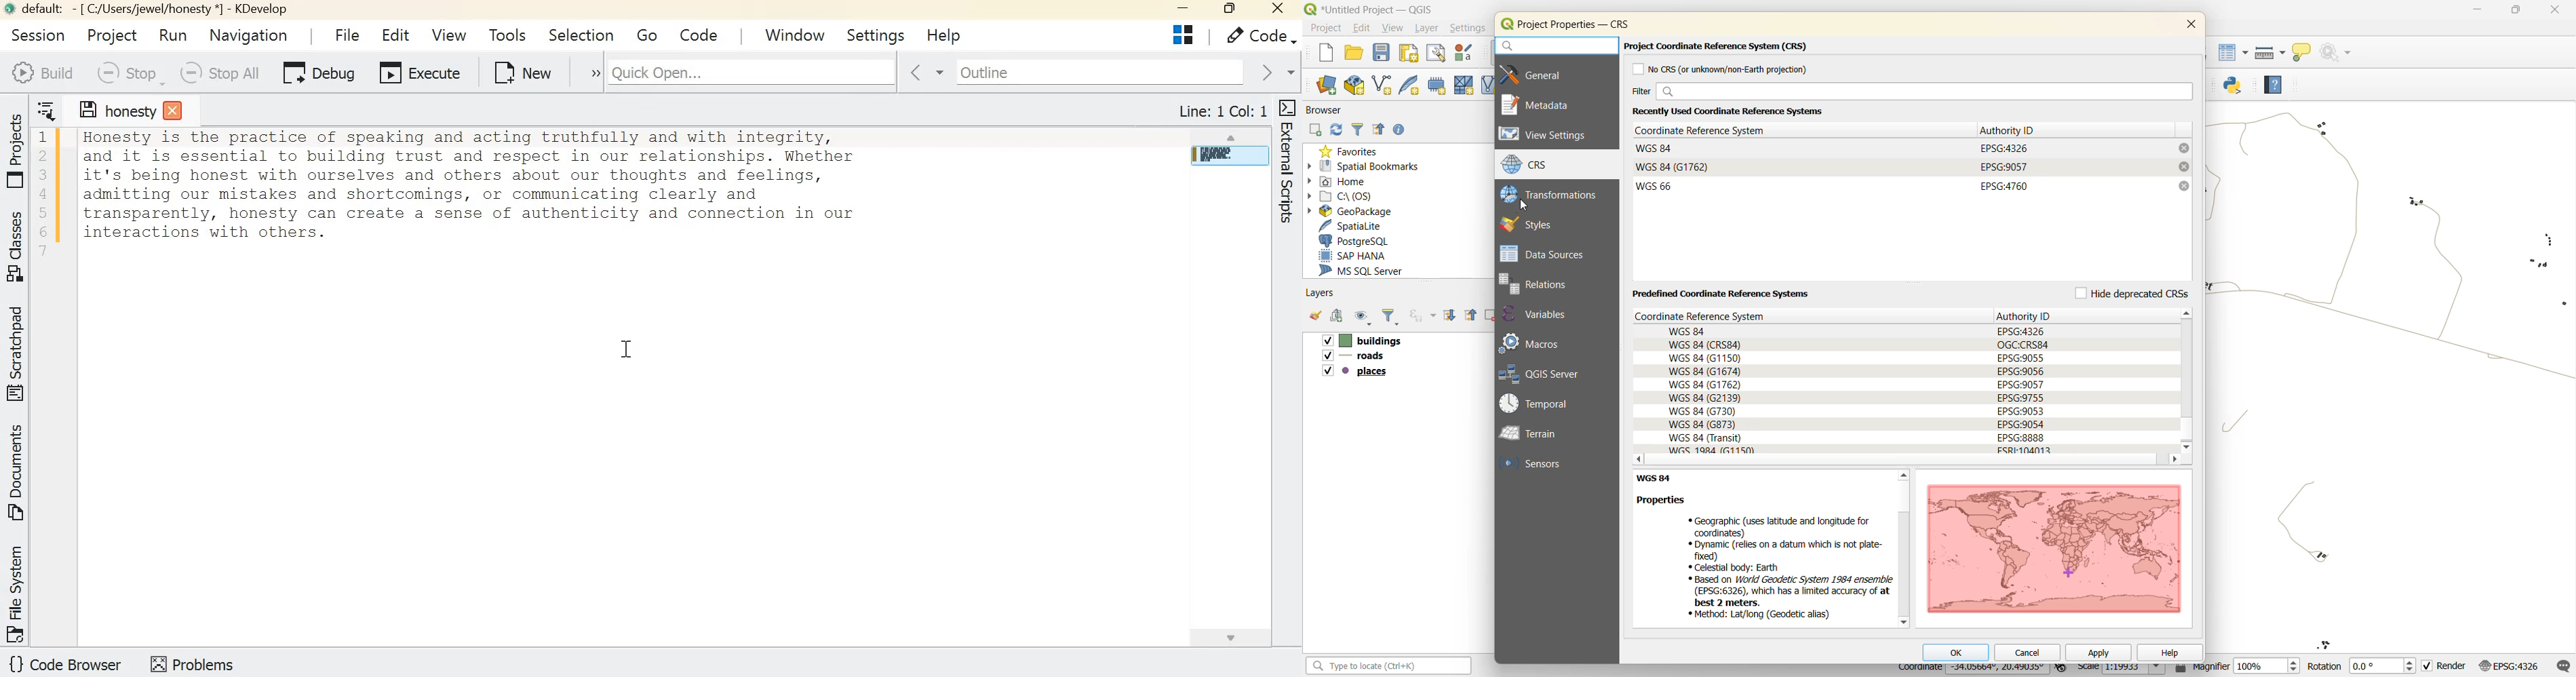 The width and height of the screenshot is (2576, 700). I want to click on metadata, so click(1542, 104).